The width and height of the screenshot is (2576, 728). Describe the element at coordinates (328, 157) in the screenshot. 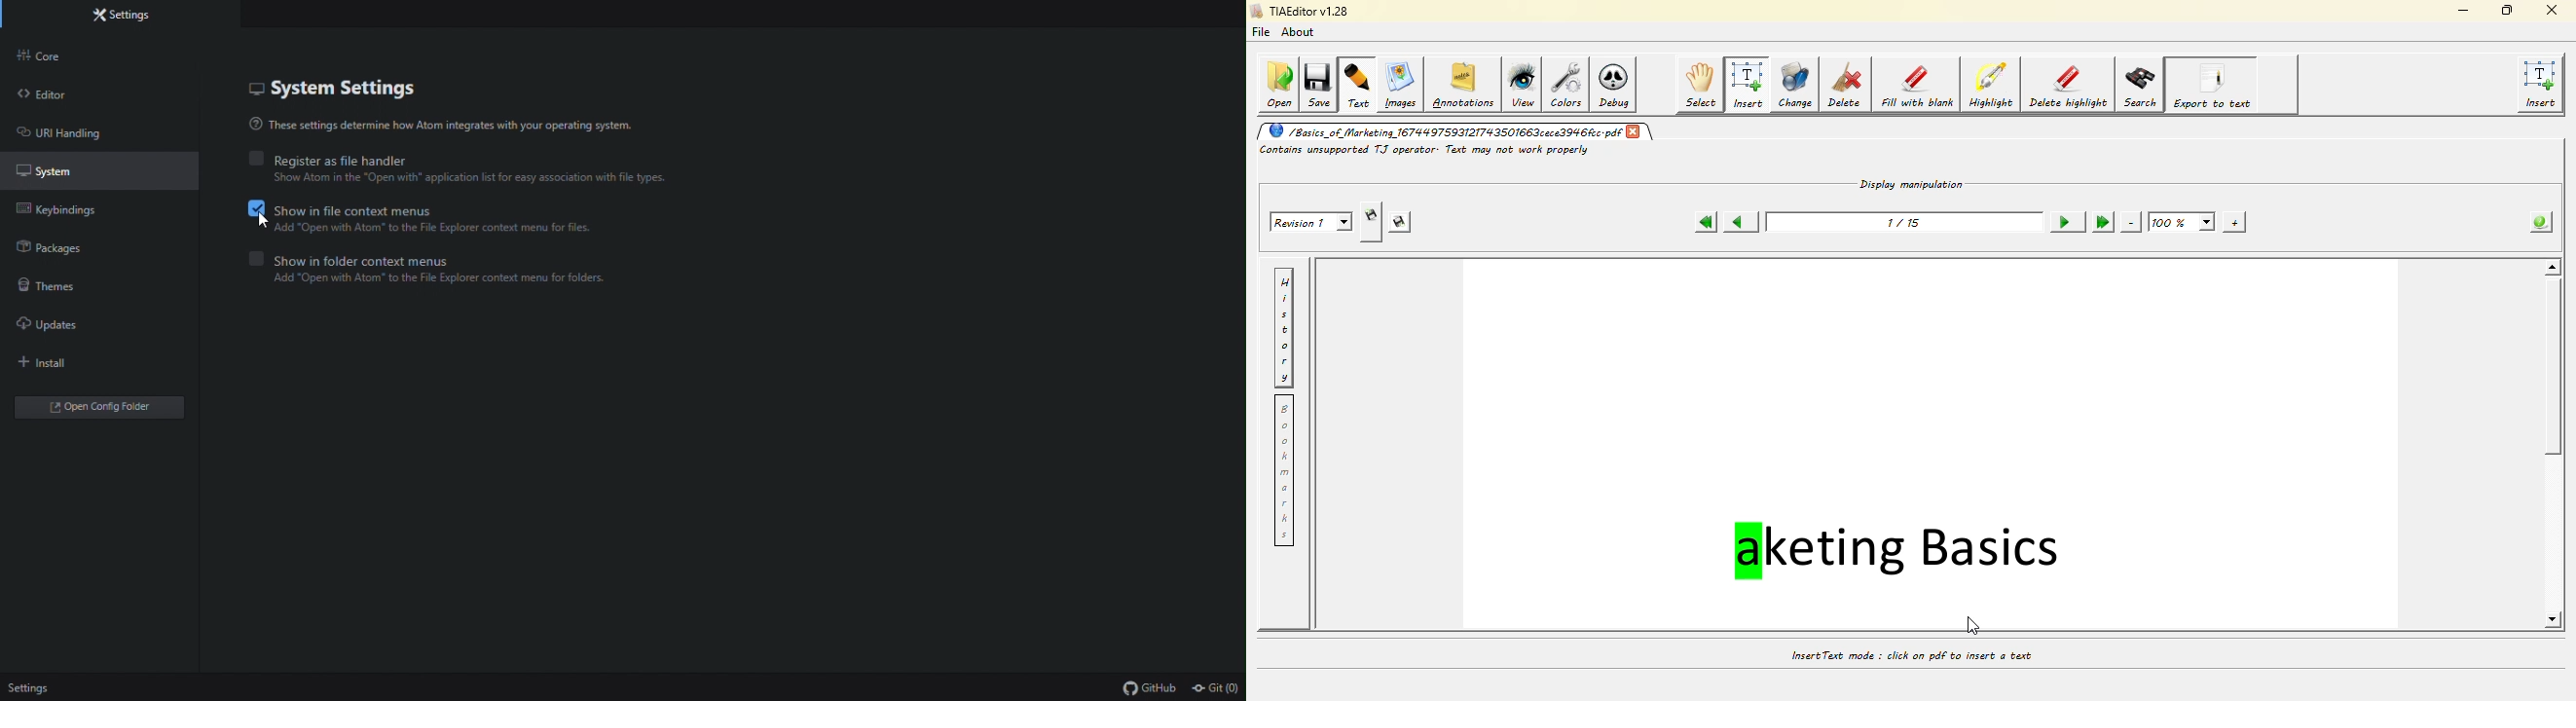

I see `Register as file handler` at that location.